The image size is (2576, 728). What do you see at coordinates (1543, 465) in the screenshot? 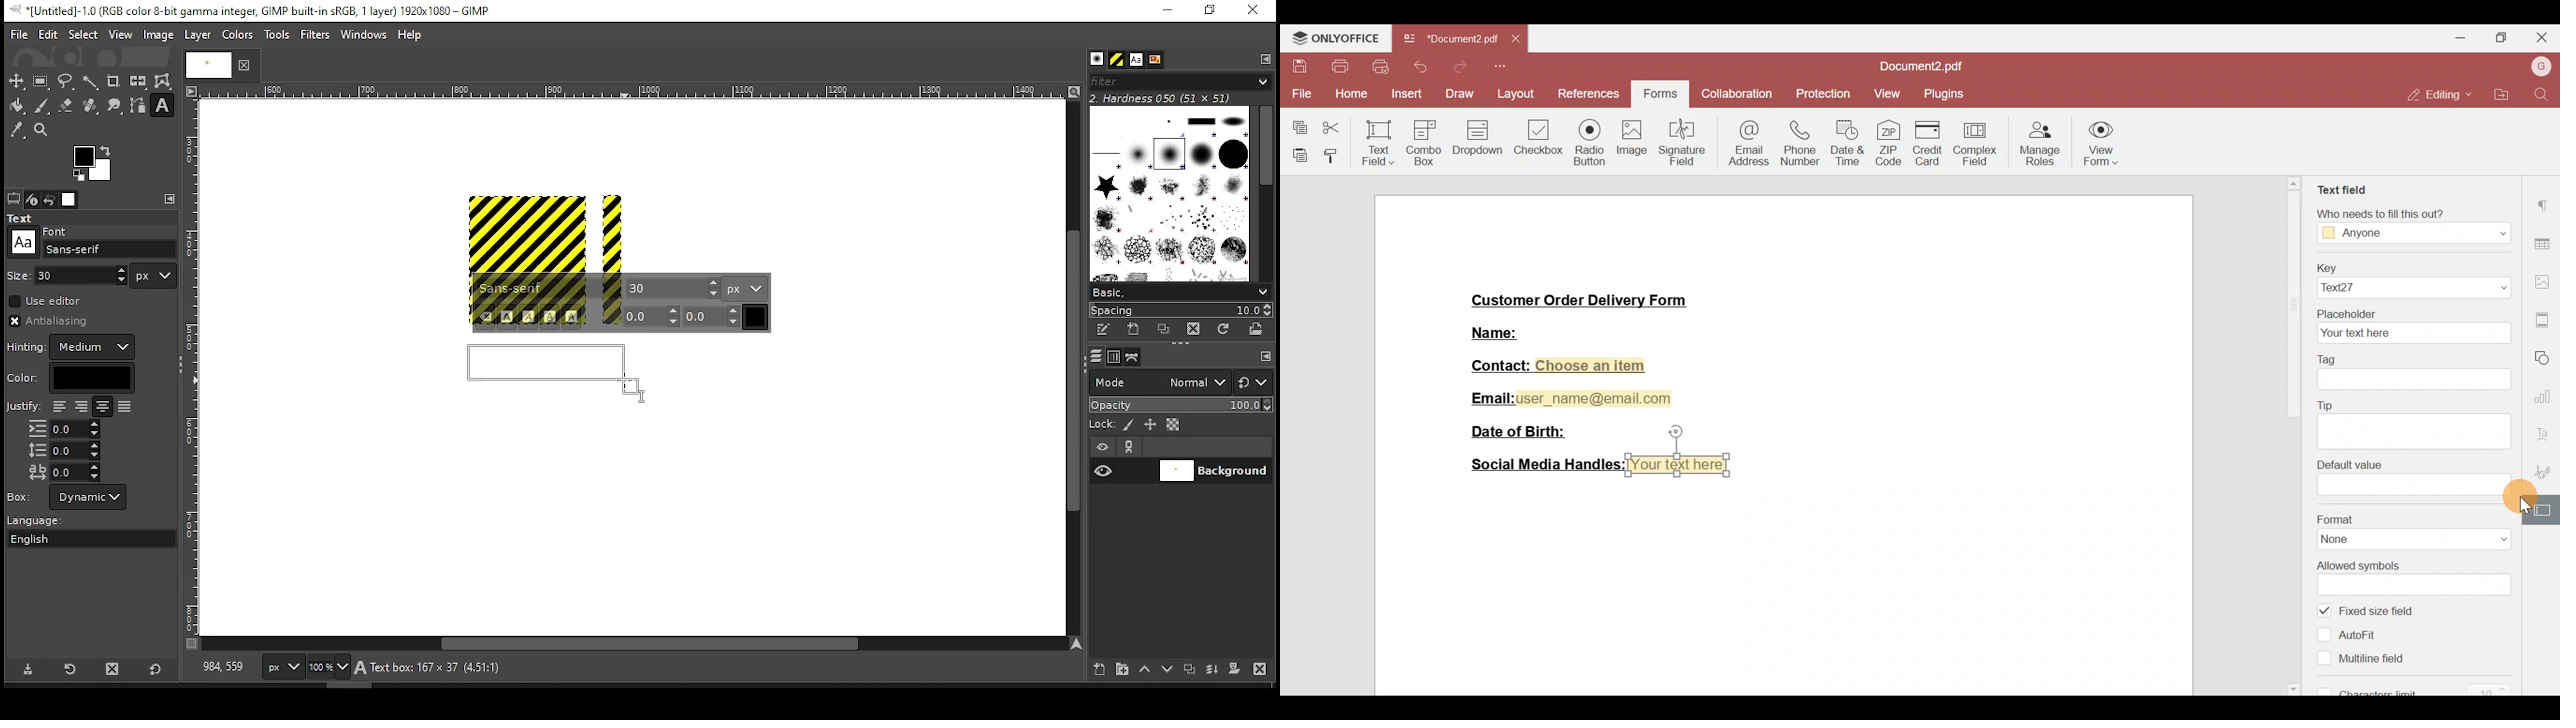
I see `Social Media Handles` at bounding box center [1543, 465].